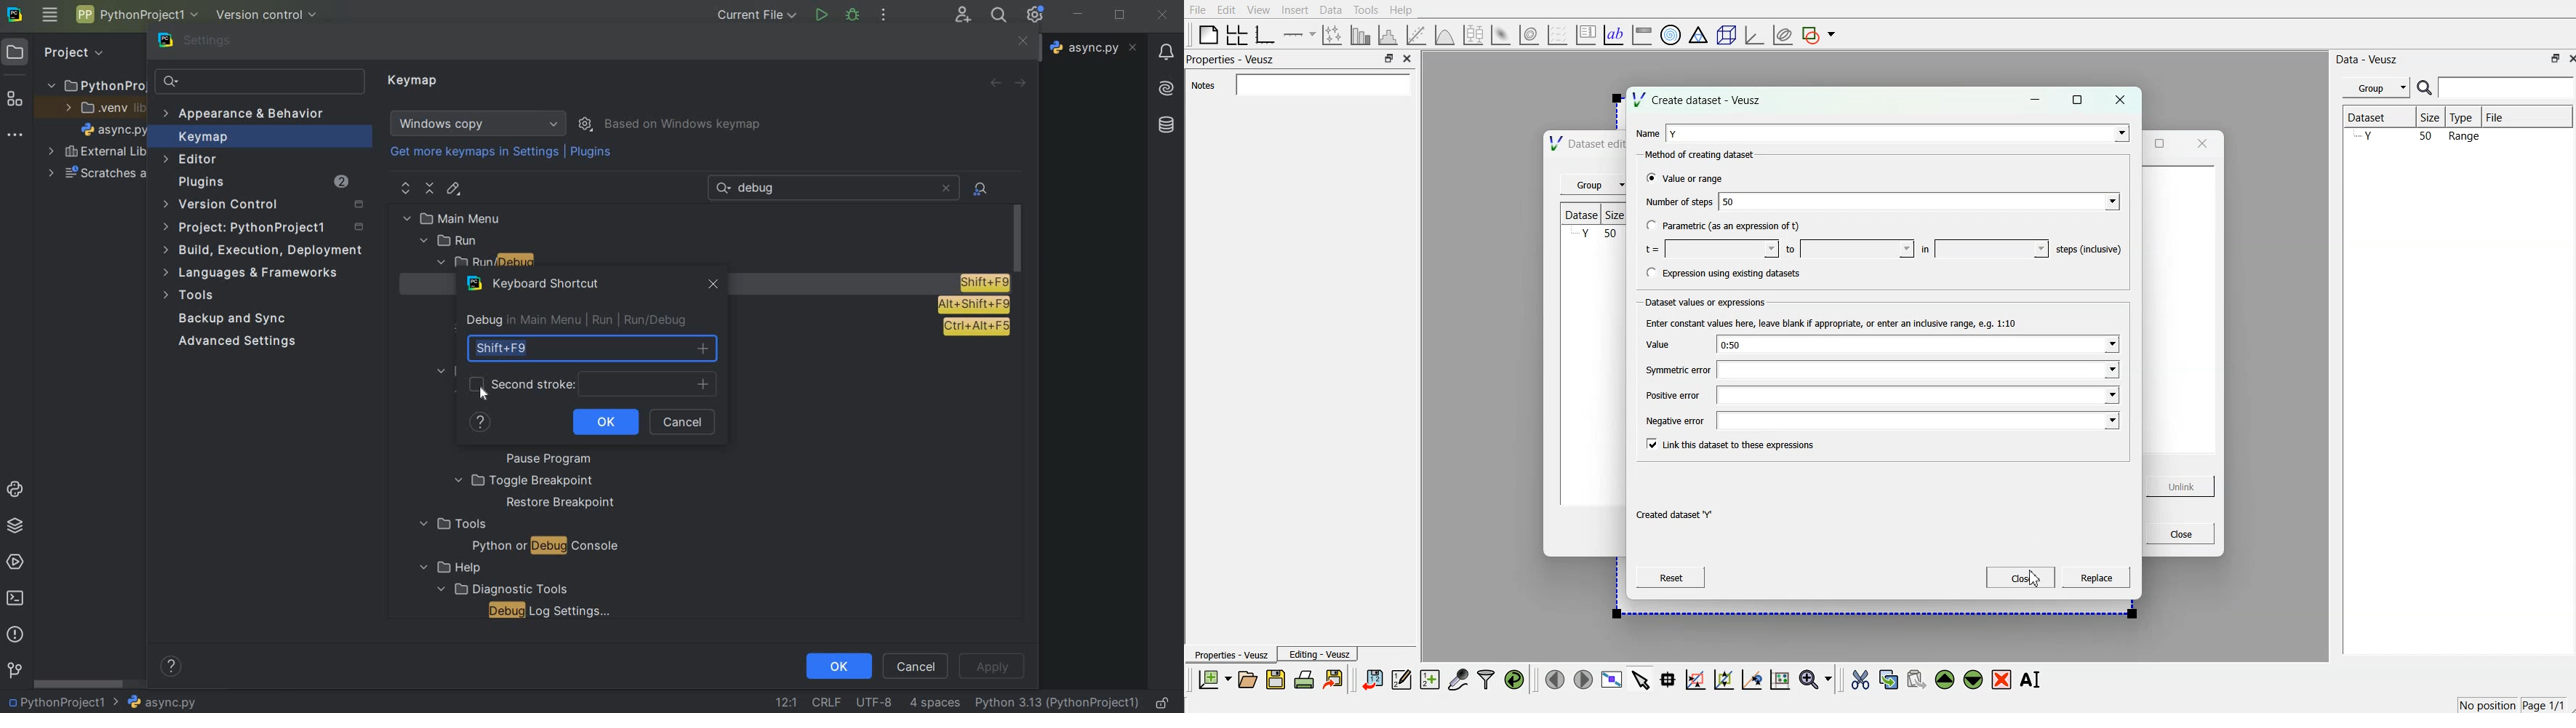 The height and width of the screenshot is (728, 2576). I want to click on filter data, so click(1486, 680).